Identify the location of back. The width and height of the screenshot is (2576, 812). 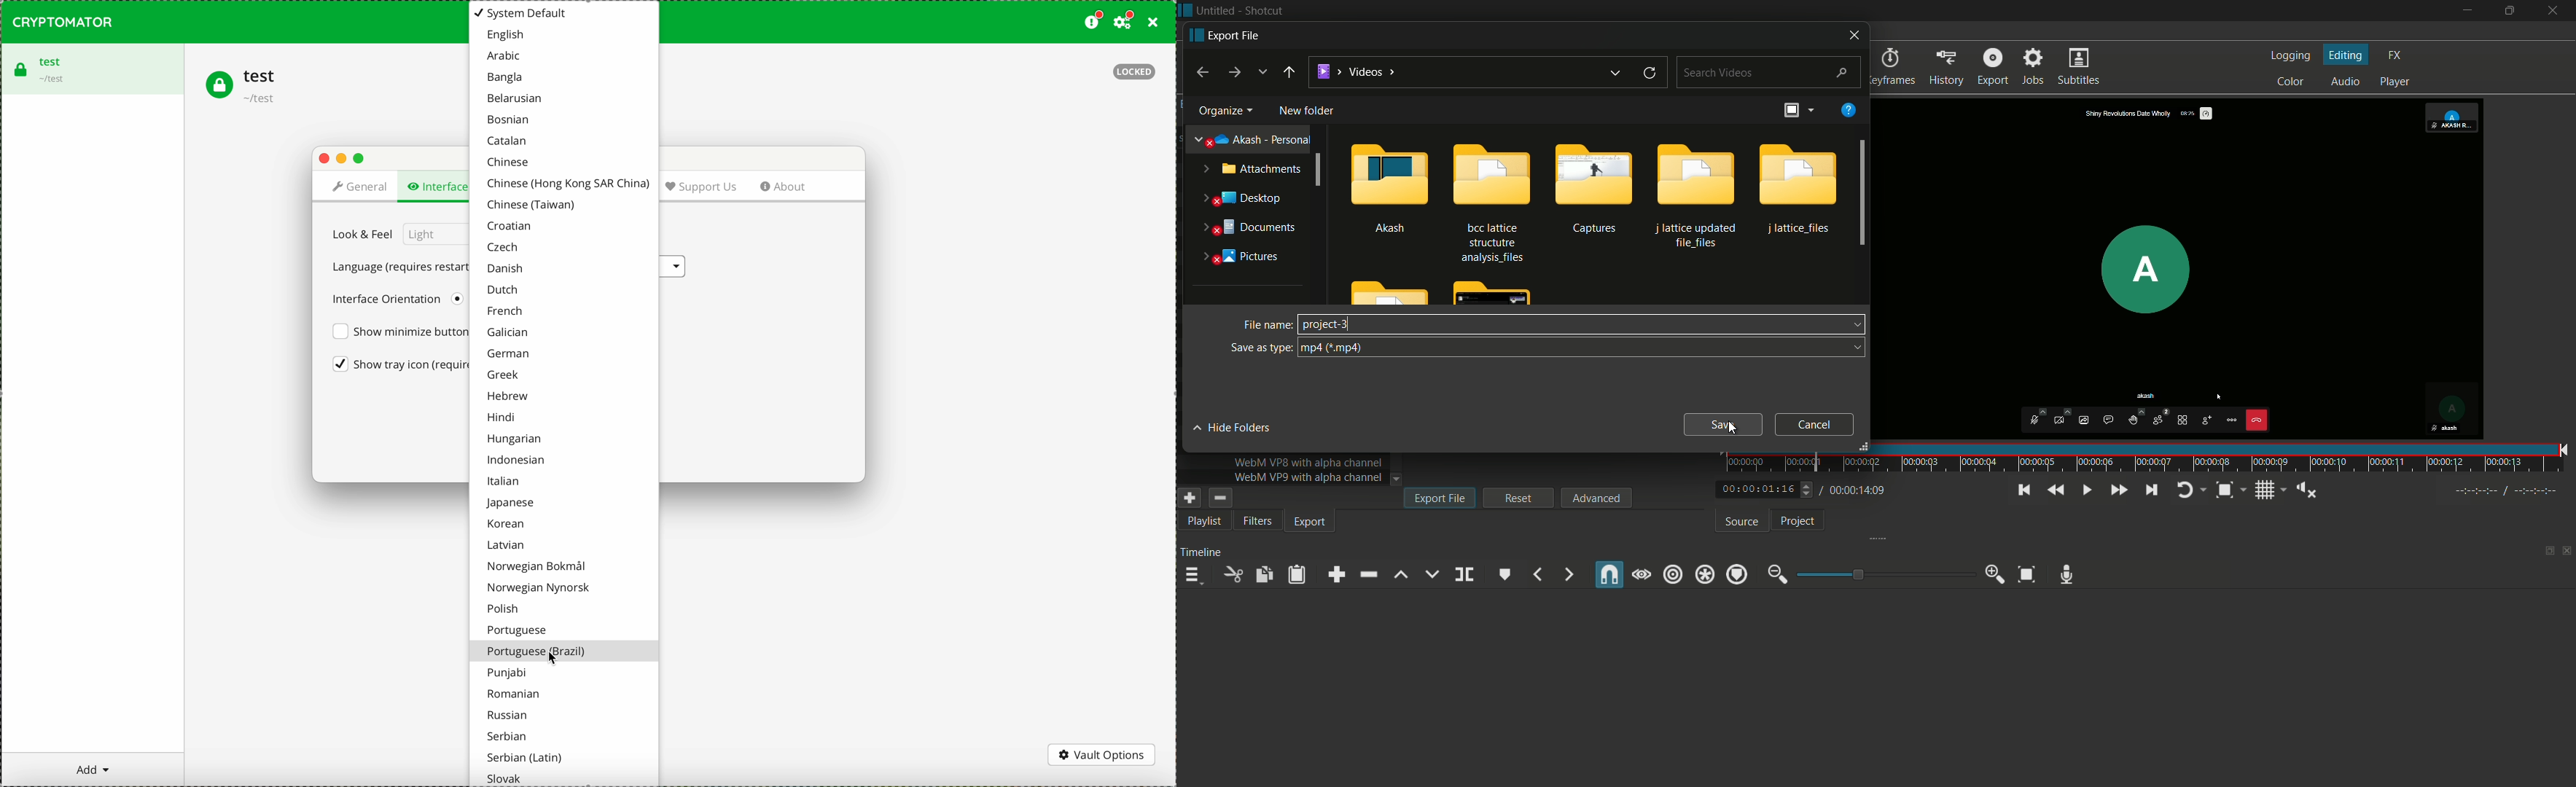
(1288, 75).